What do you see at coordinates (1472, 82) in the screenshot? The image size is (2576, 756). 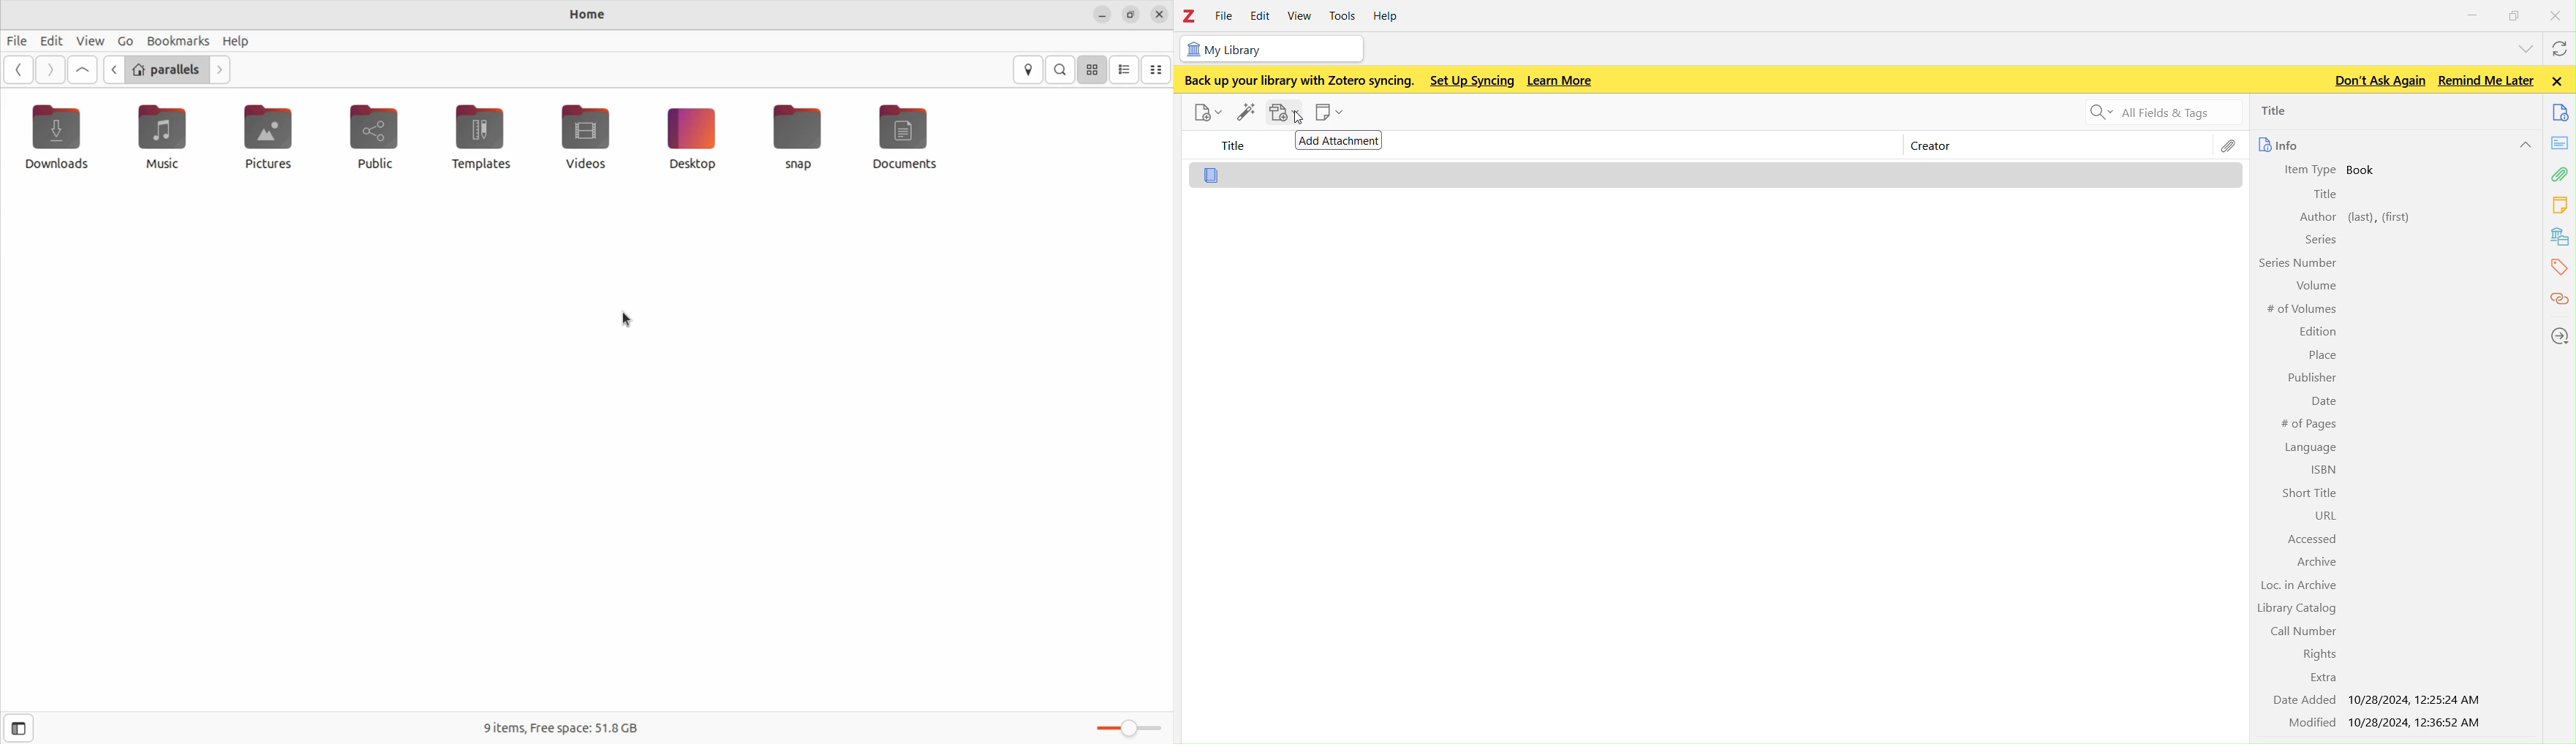 I see `Set up syncing` at bounding box center [1472, 82].